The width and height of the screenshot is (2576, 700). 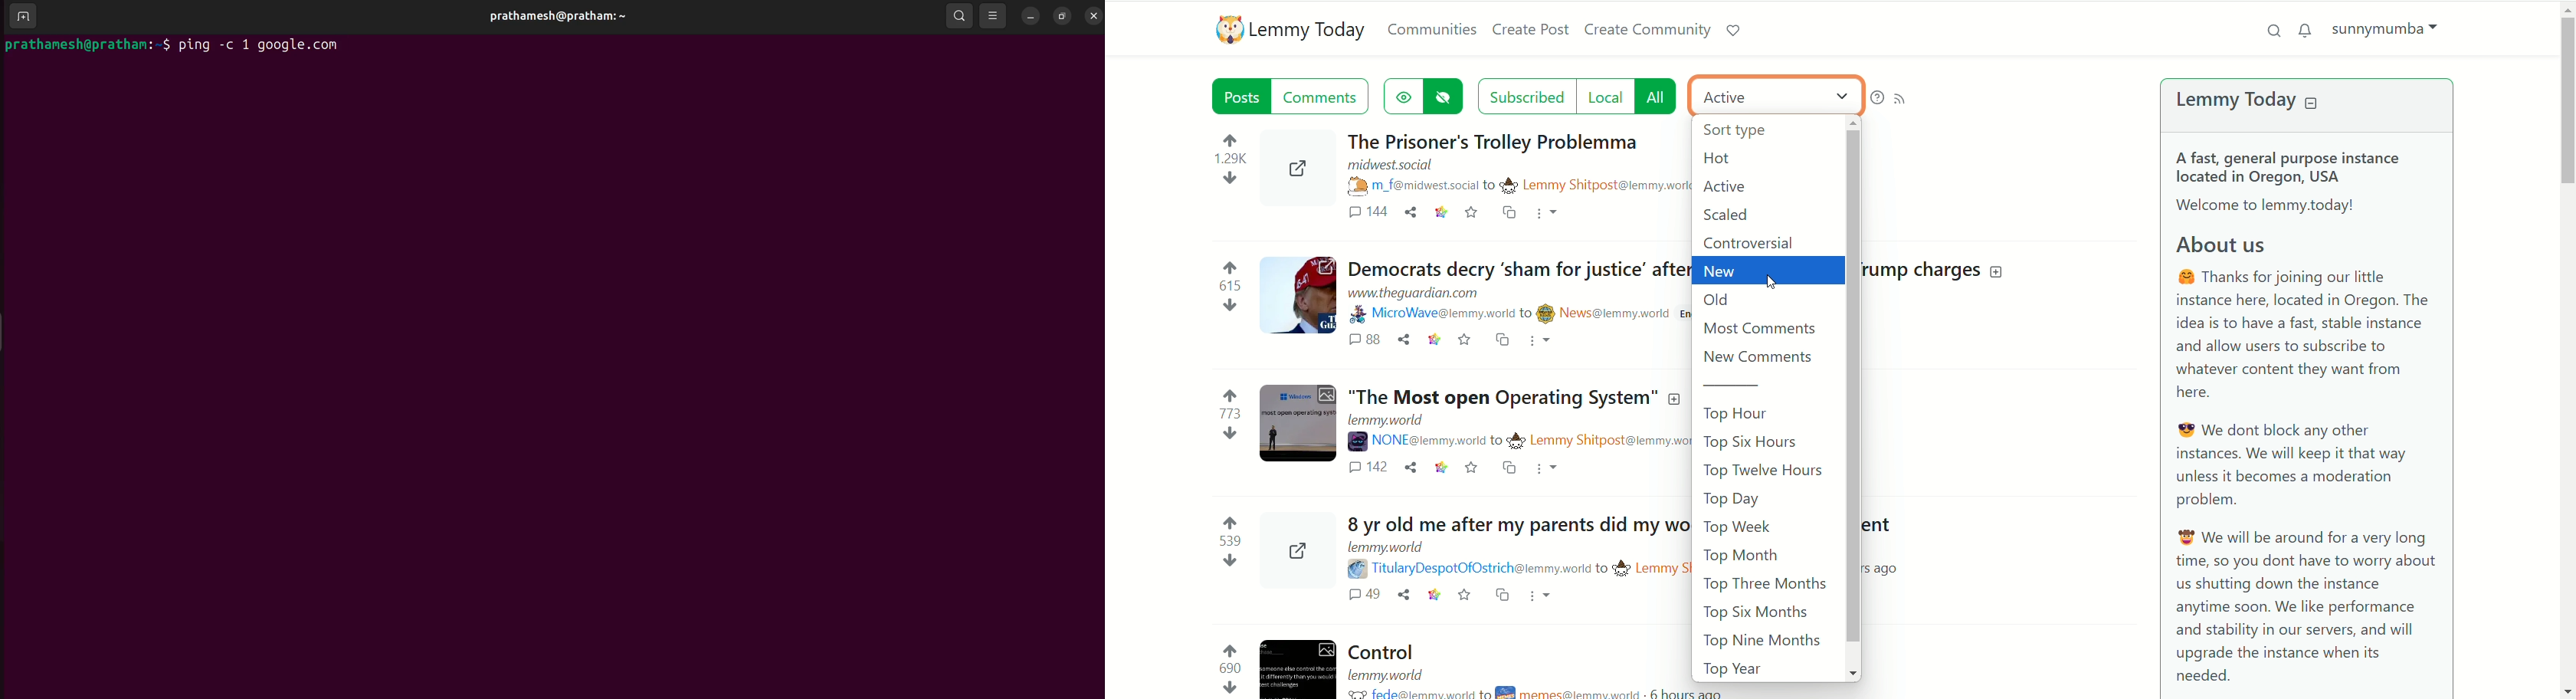 I want to click on posts, so click(x=1233, y=97).